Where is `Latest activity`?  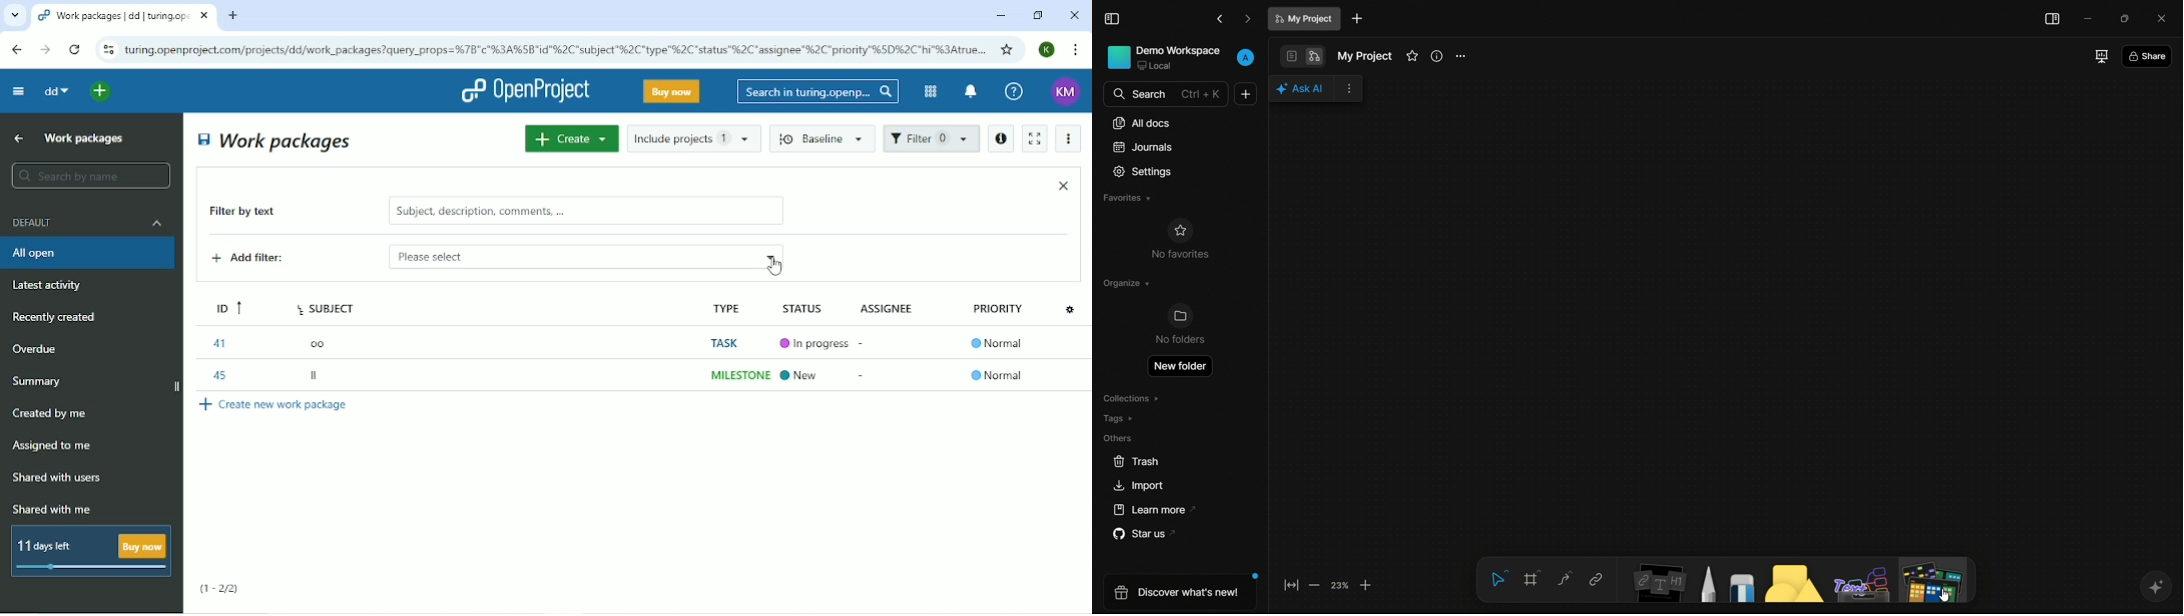 Latest activity is located at coordinates (53, 287).